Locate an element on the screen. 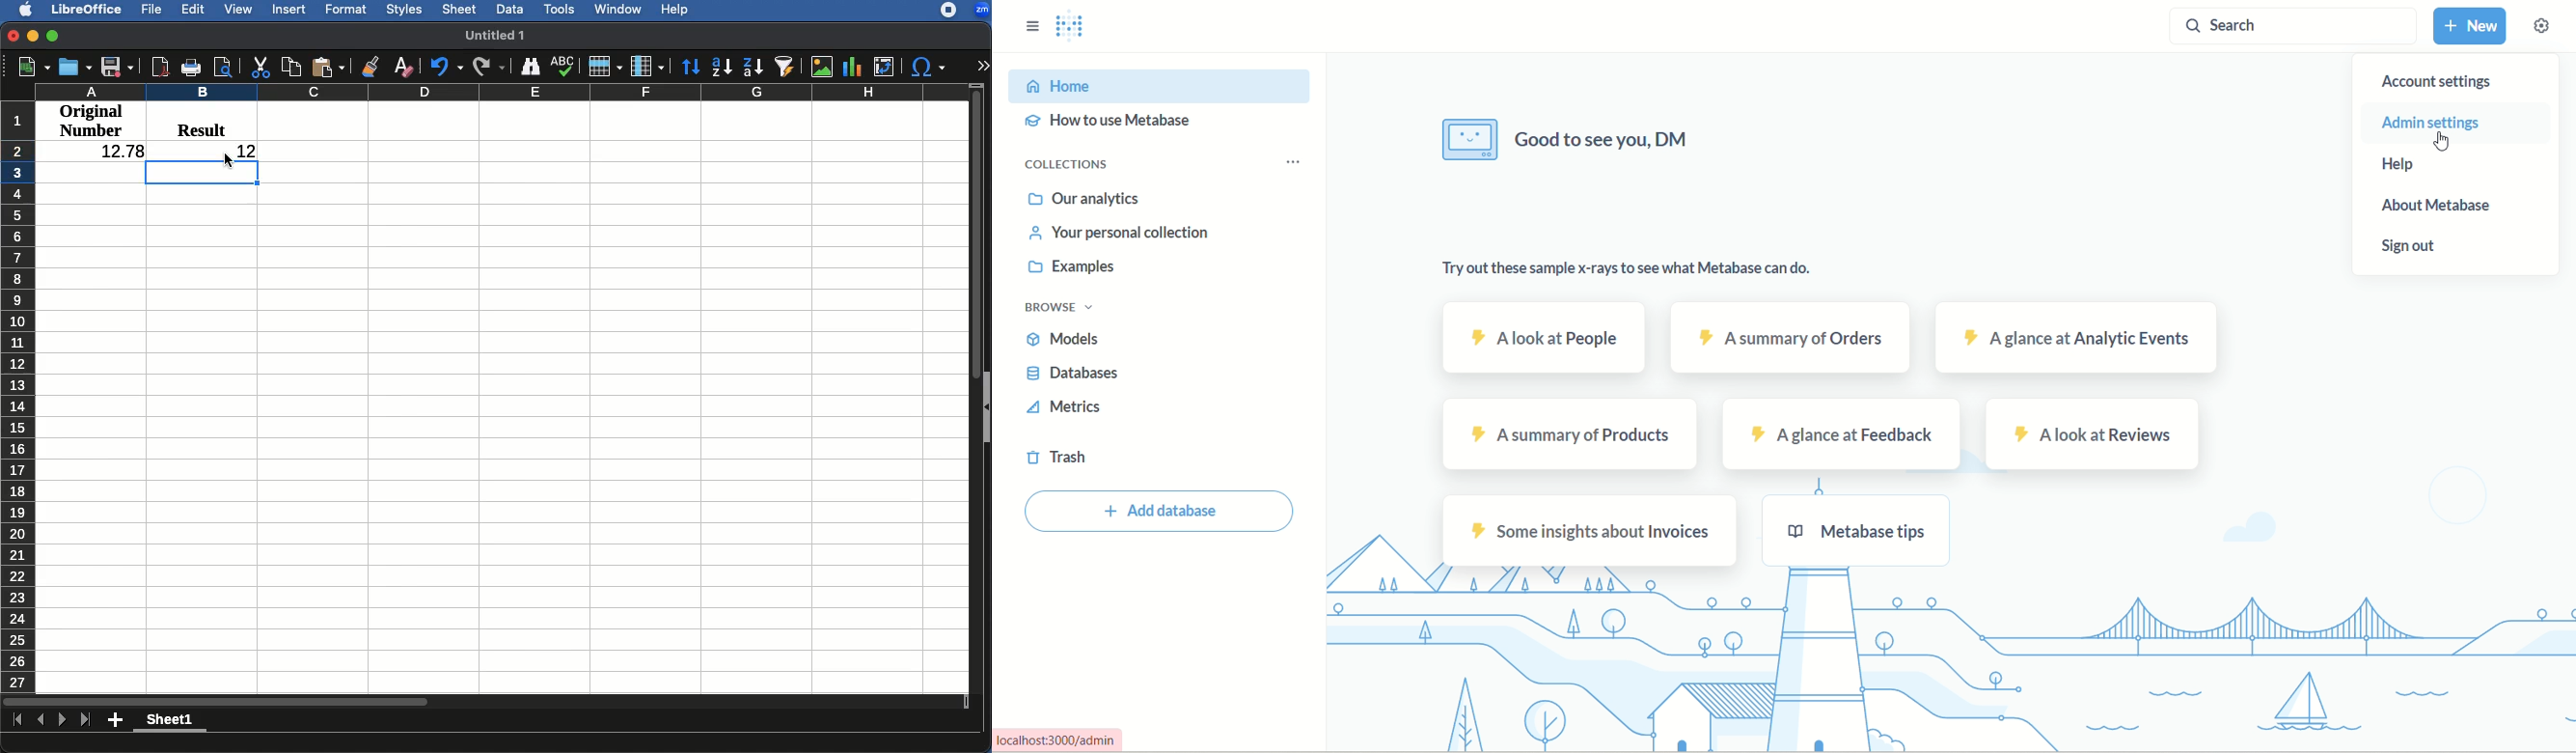  cursor is located at coordinates (229, 160).